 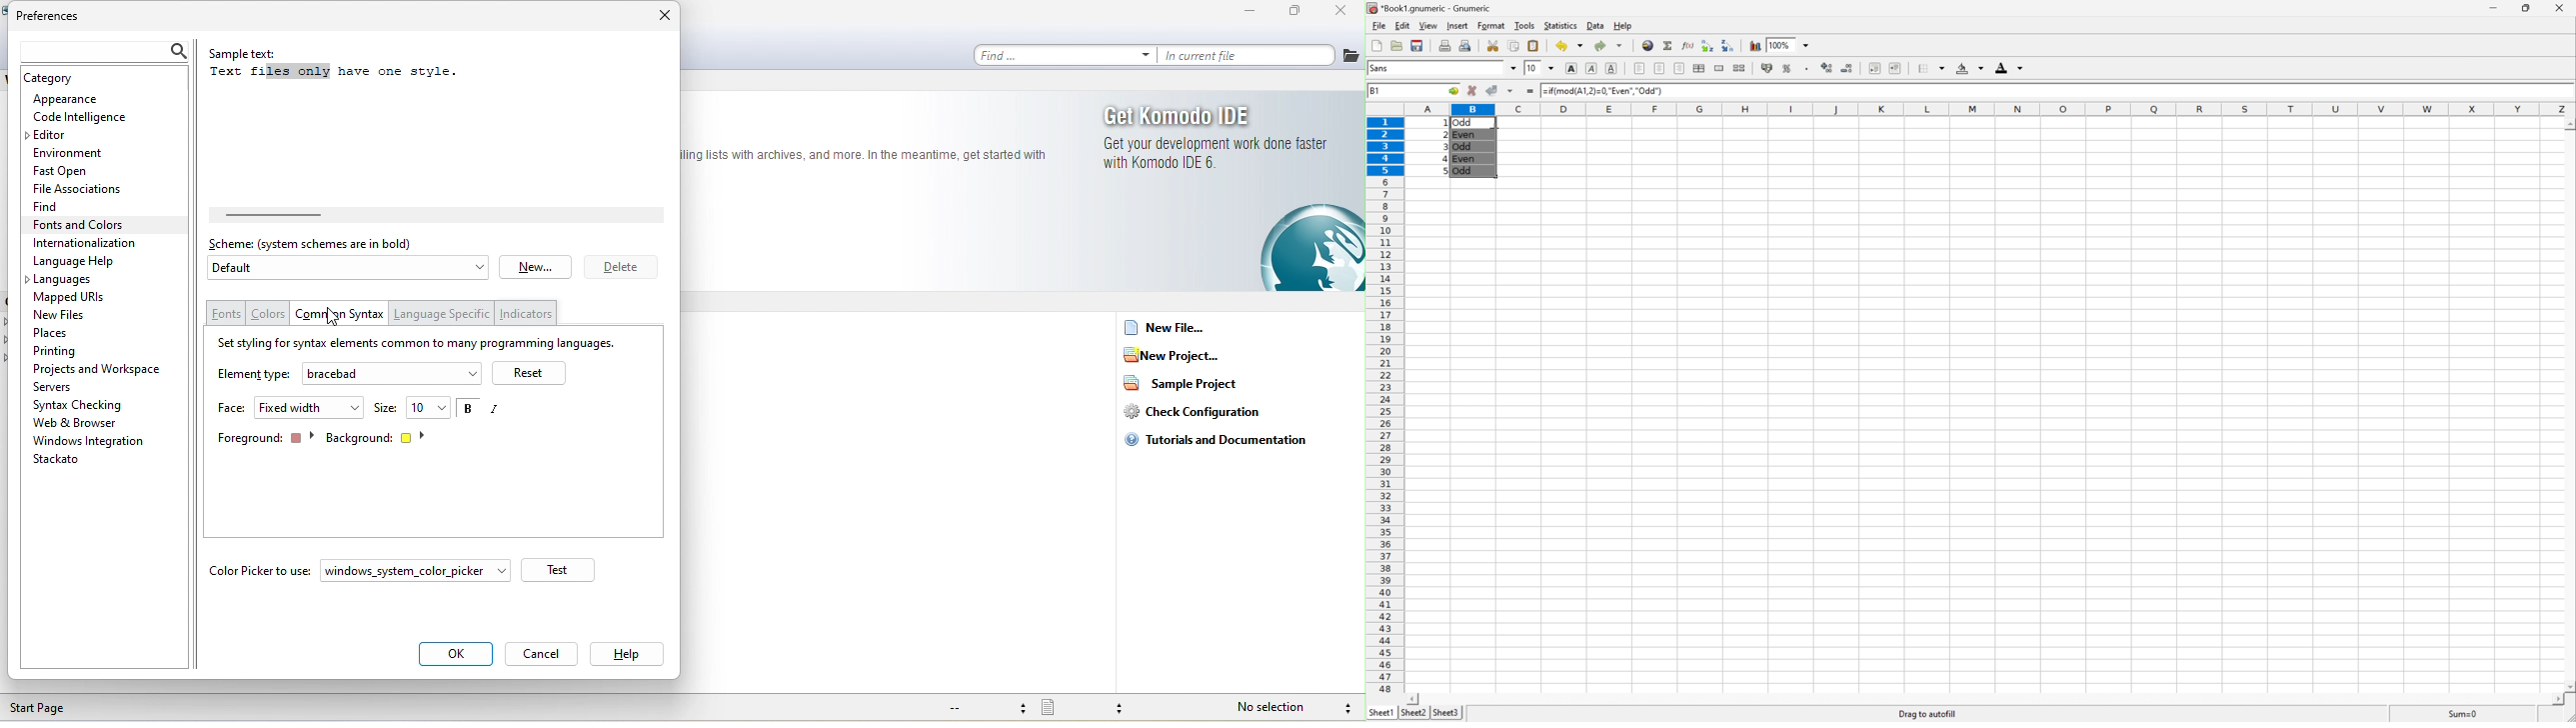 I want to click on Restore Down, so click(x=2528, y=6).